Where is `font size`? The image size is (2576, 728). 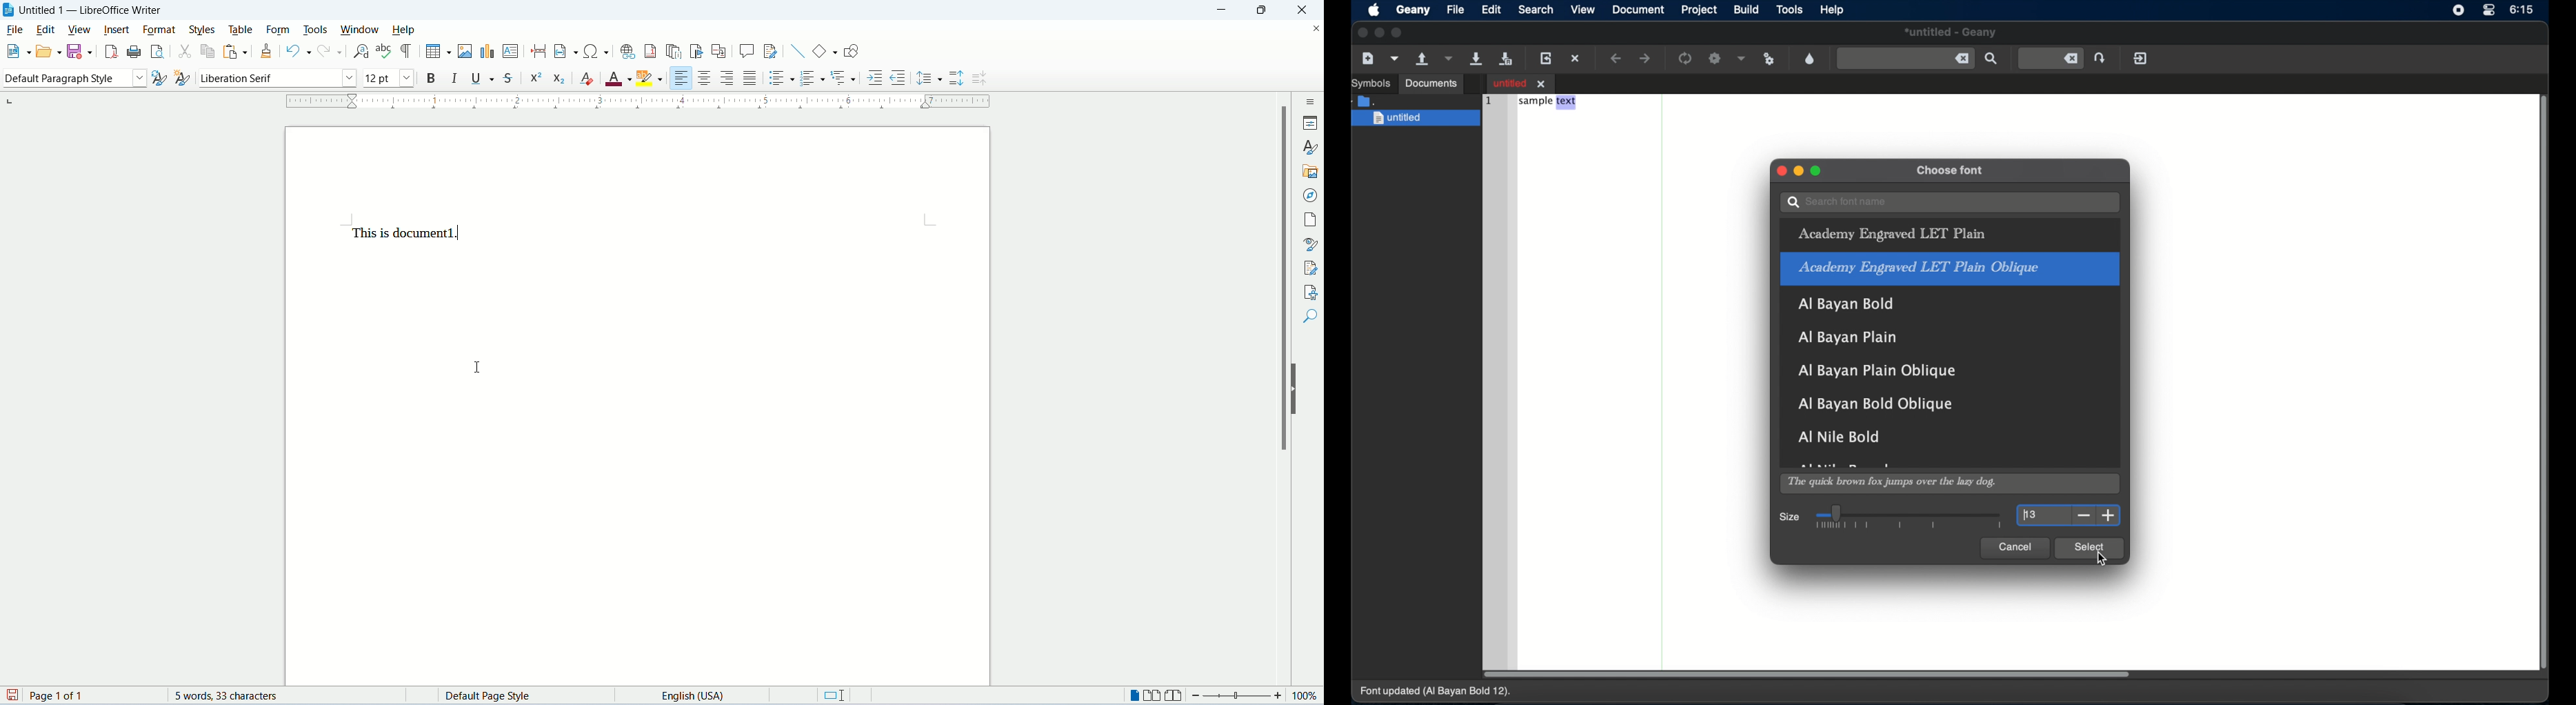 font size is located at coordinates (387, 77).